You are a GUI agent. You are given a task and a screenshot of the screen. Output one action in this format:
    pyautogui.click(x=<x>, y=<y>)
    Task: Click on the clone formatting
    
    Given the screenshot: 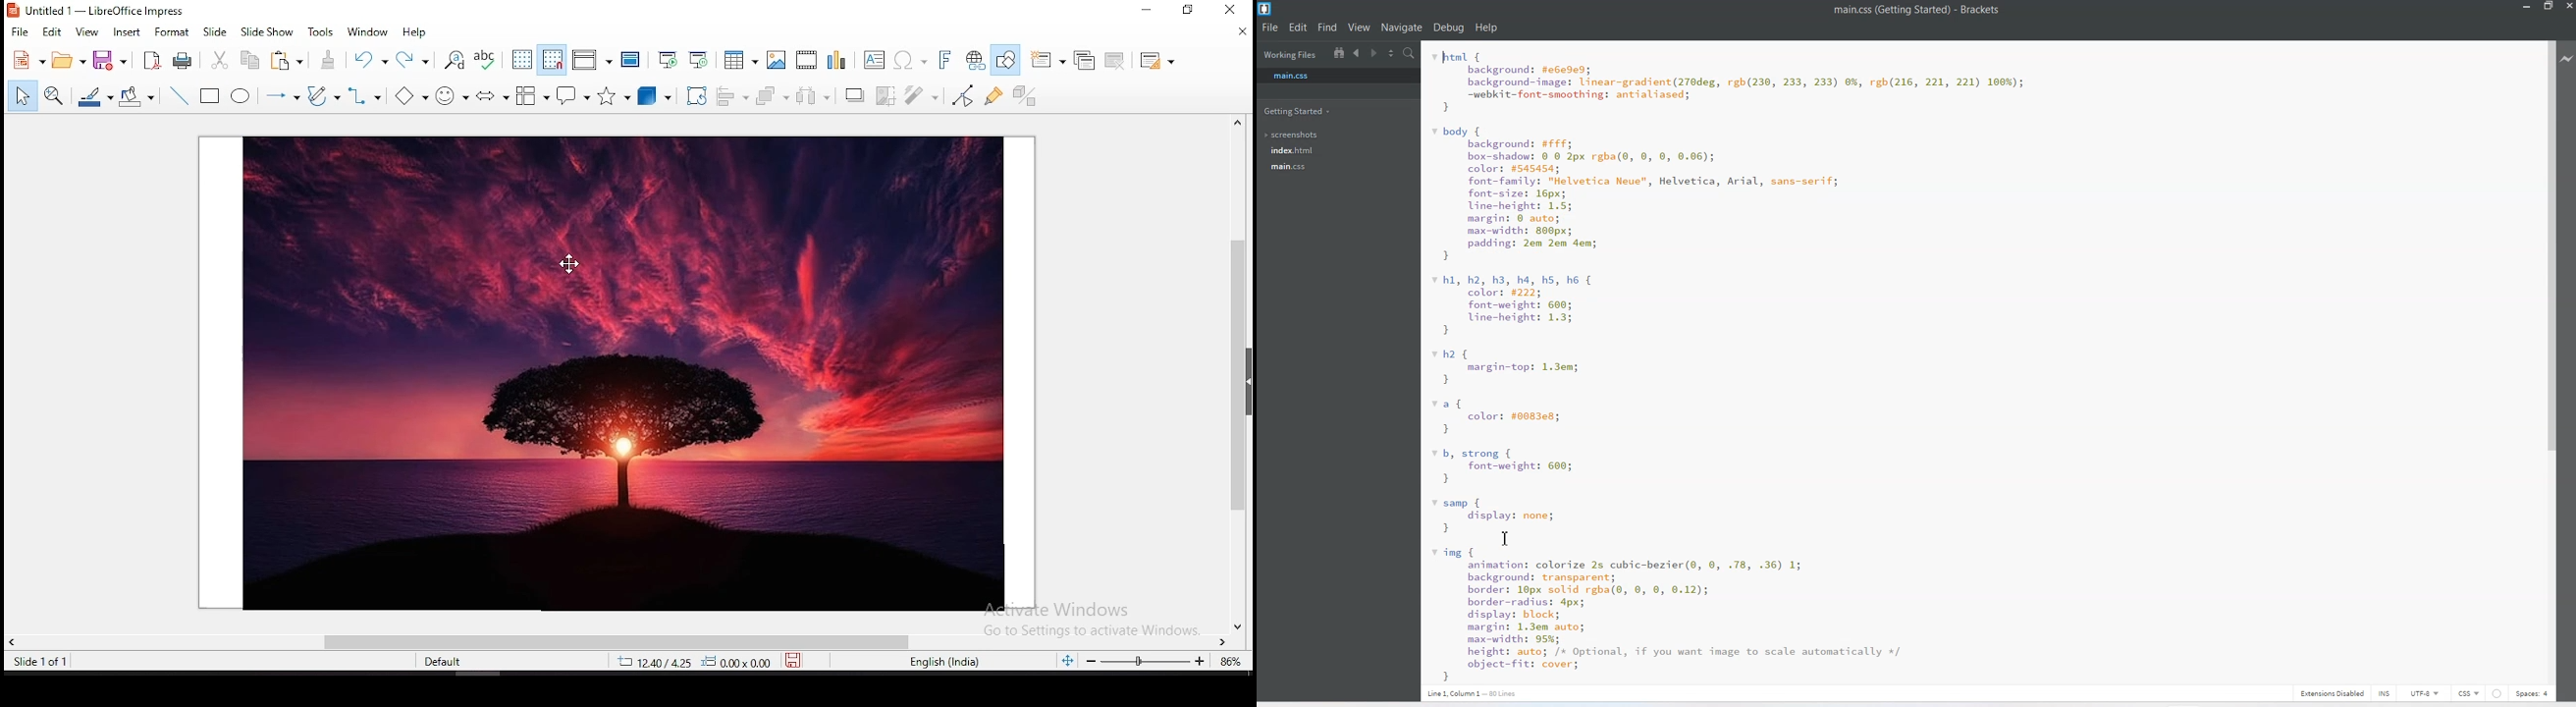 What is the action you would take?
    pyautogui.click(x=328, y=59)
    